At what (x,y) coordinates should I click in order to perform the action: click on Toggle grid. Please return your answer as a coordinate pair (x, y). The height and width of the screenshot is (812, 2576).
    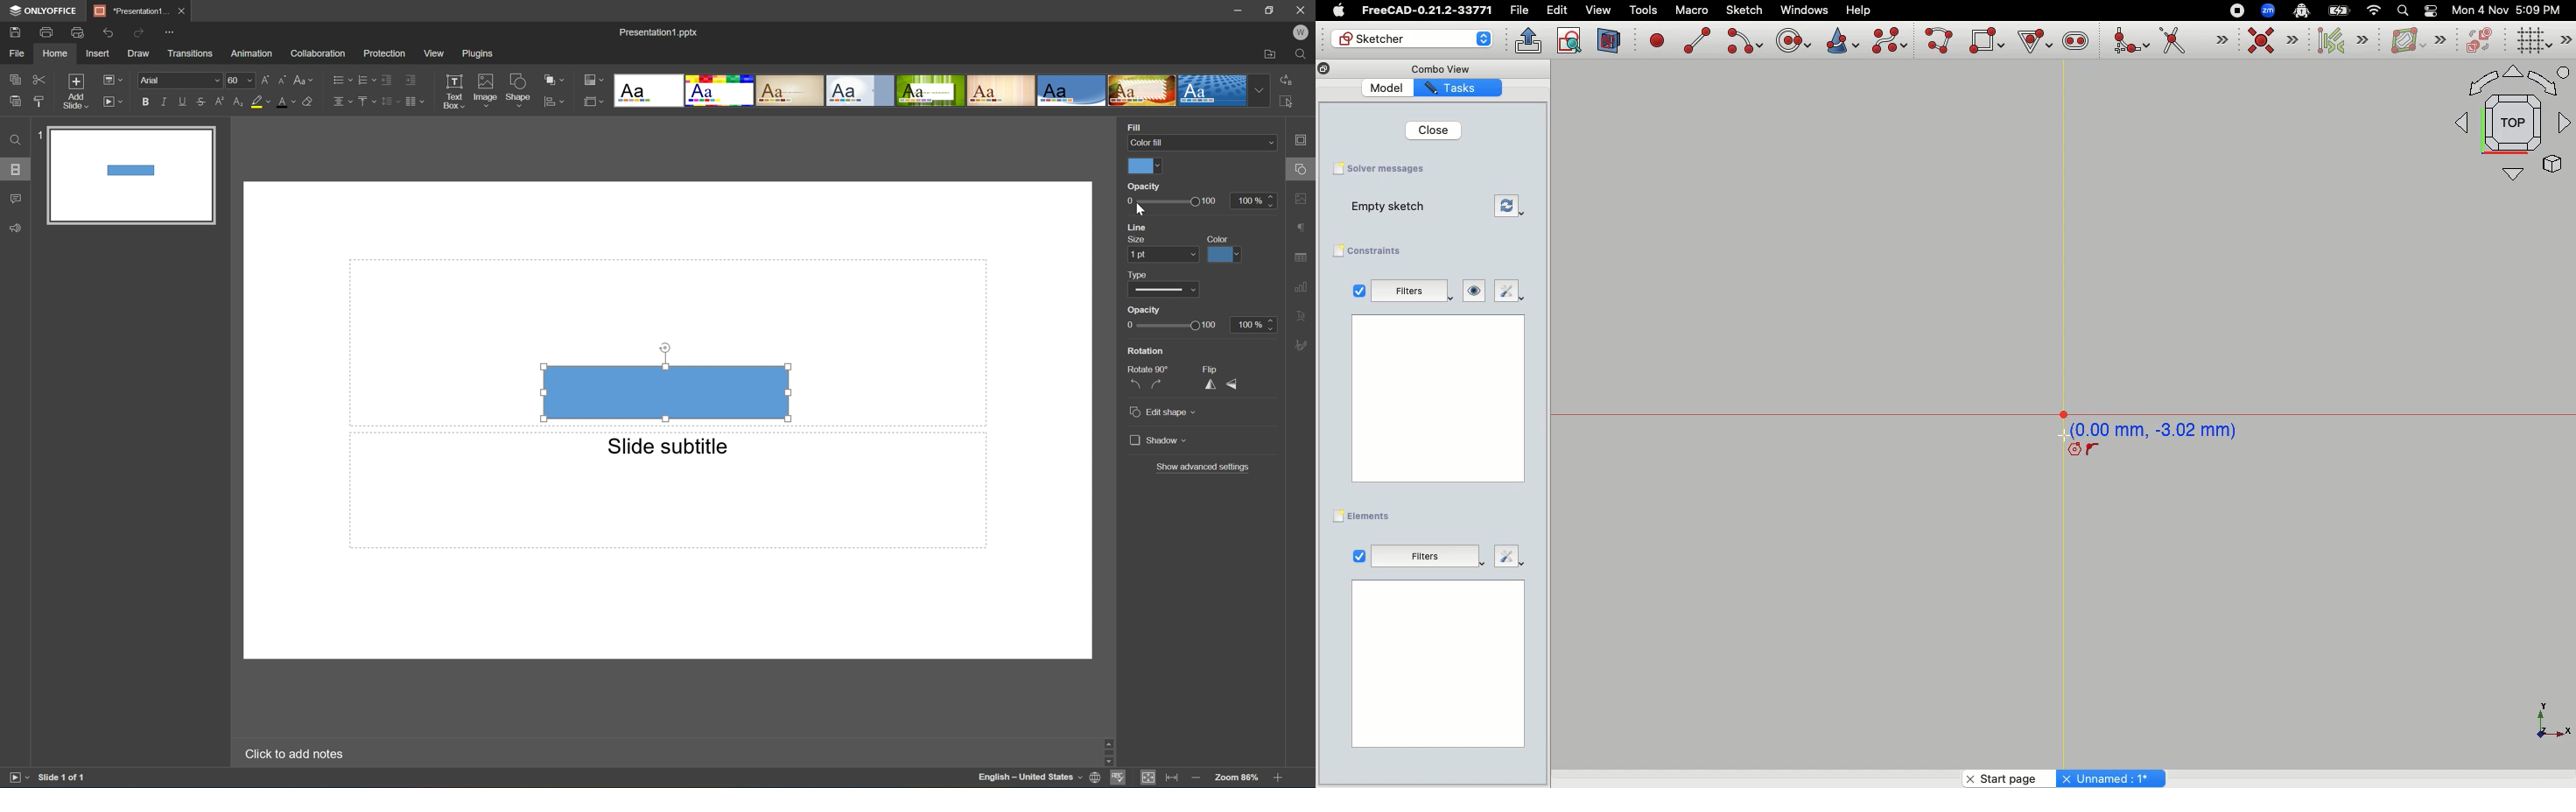
    Looking at the image, I should click on (2534, 40).